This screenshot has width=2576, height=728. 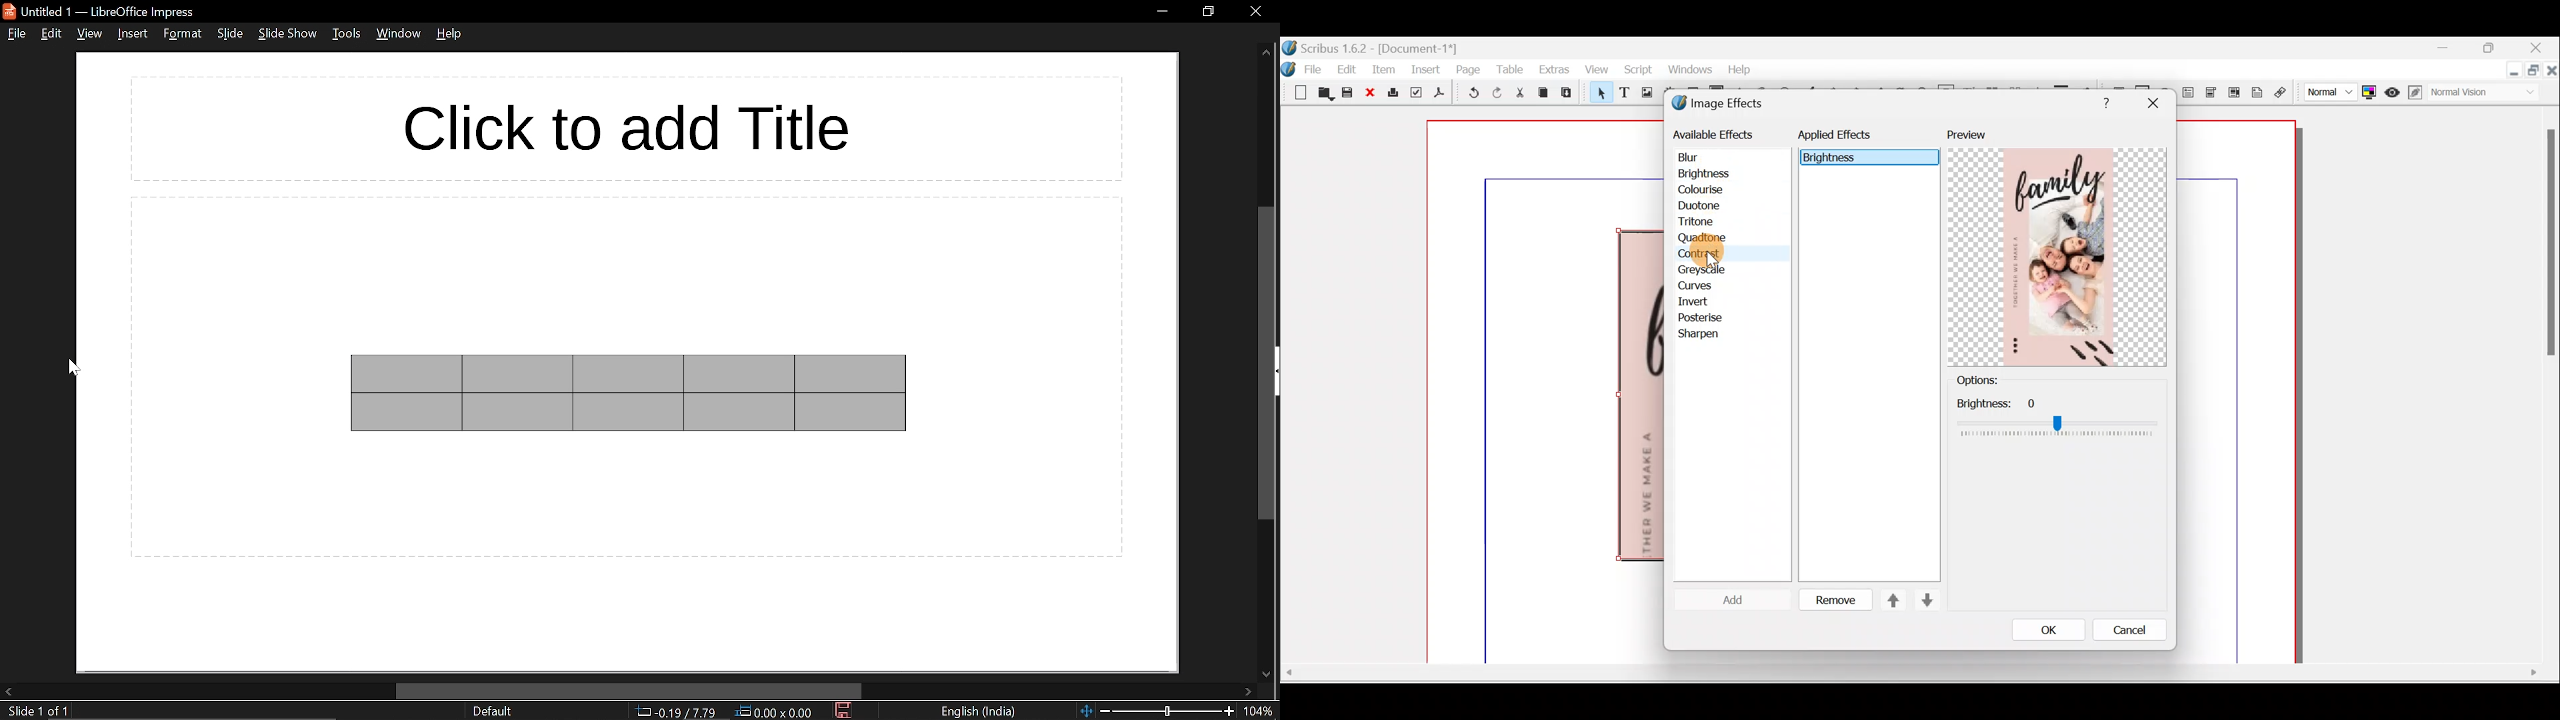 I want to click on Toggle colour management system, so click(x=2369, y=89).